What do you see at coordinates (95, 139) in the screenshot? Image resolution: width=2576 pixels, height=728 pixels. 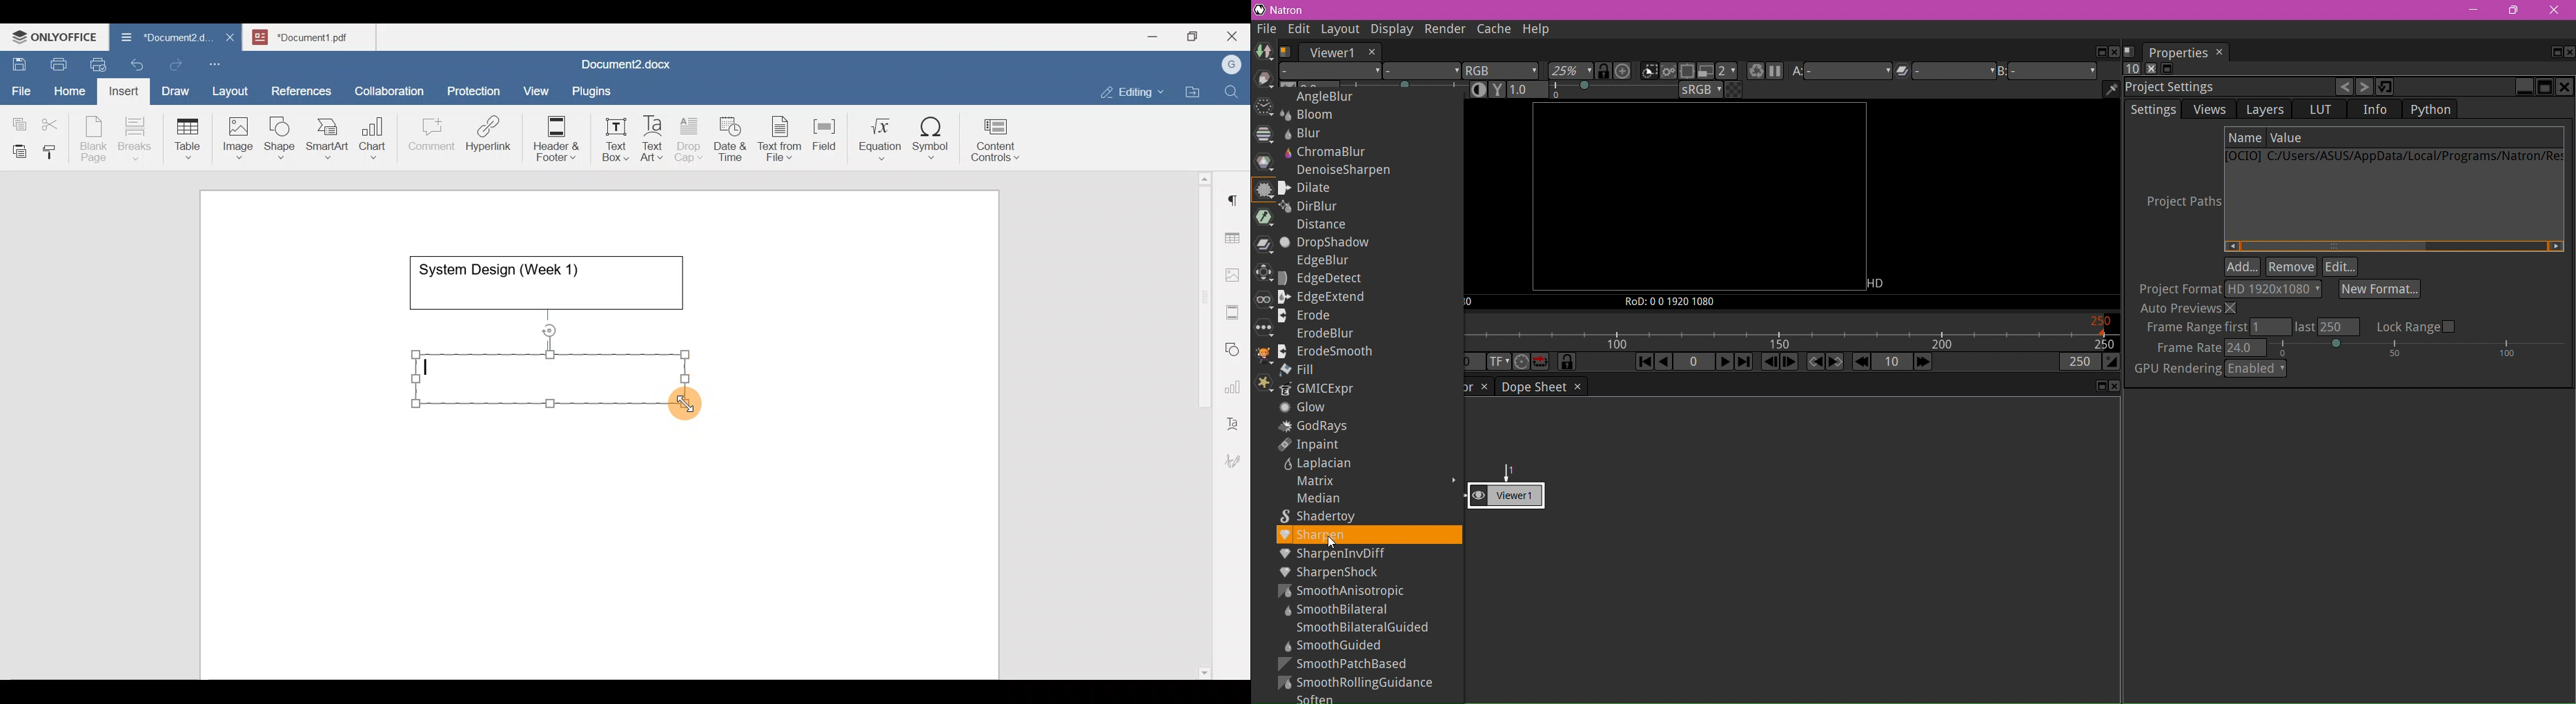 I see `Blank page` at bounding box center [95, 139].